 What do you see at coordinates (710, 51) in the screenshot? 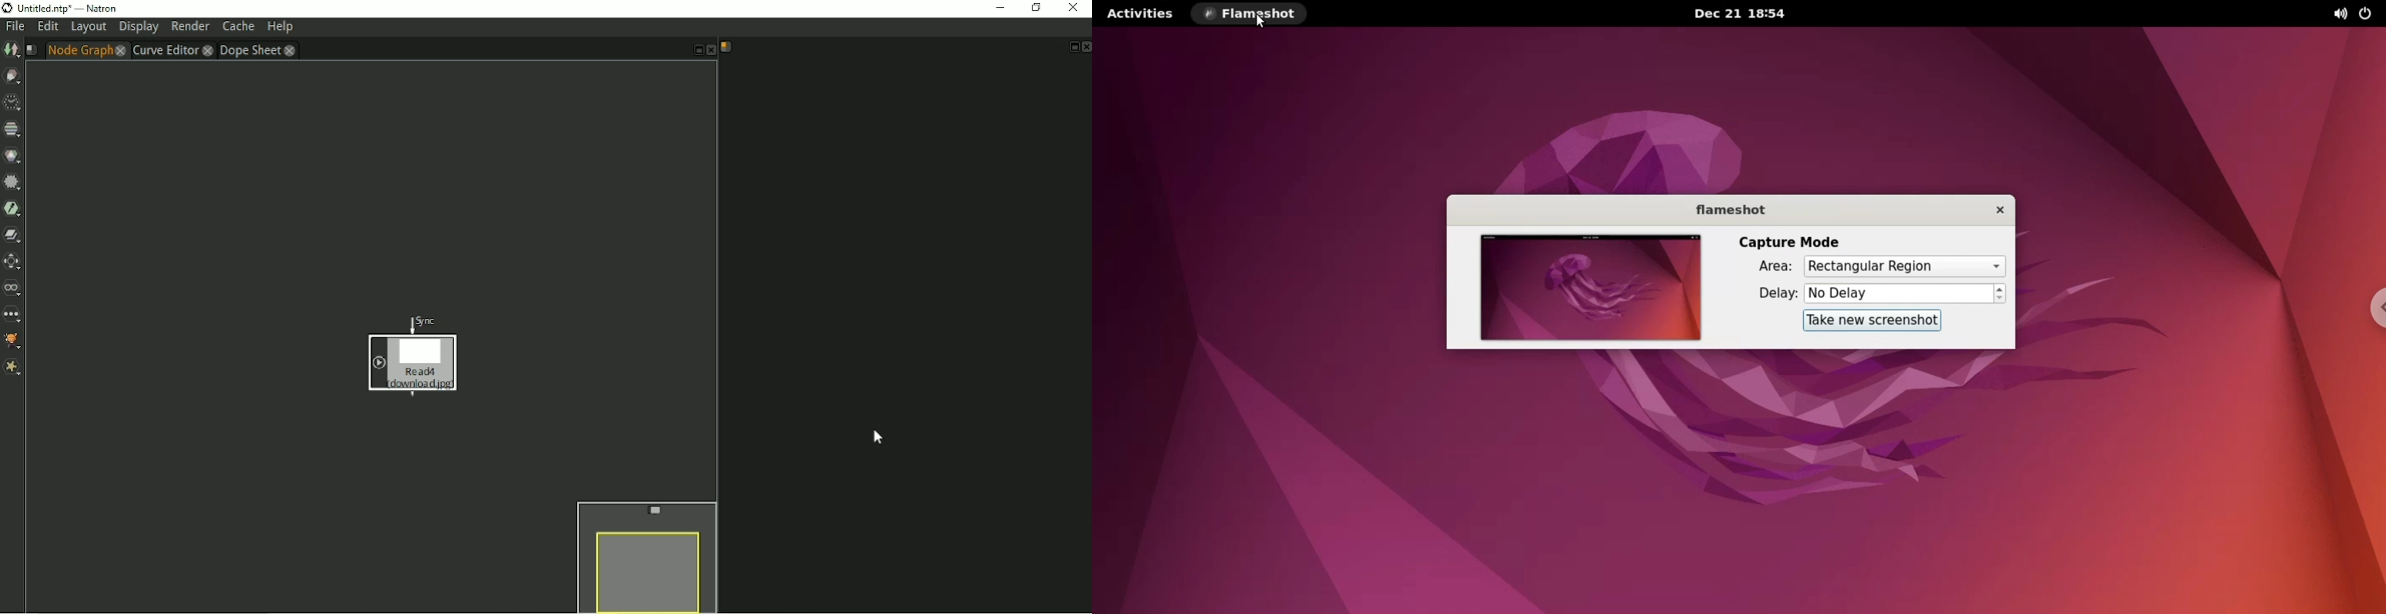
I see `Close` at bounding box center [710, 51].